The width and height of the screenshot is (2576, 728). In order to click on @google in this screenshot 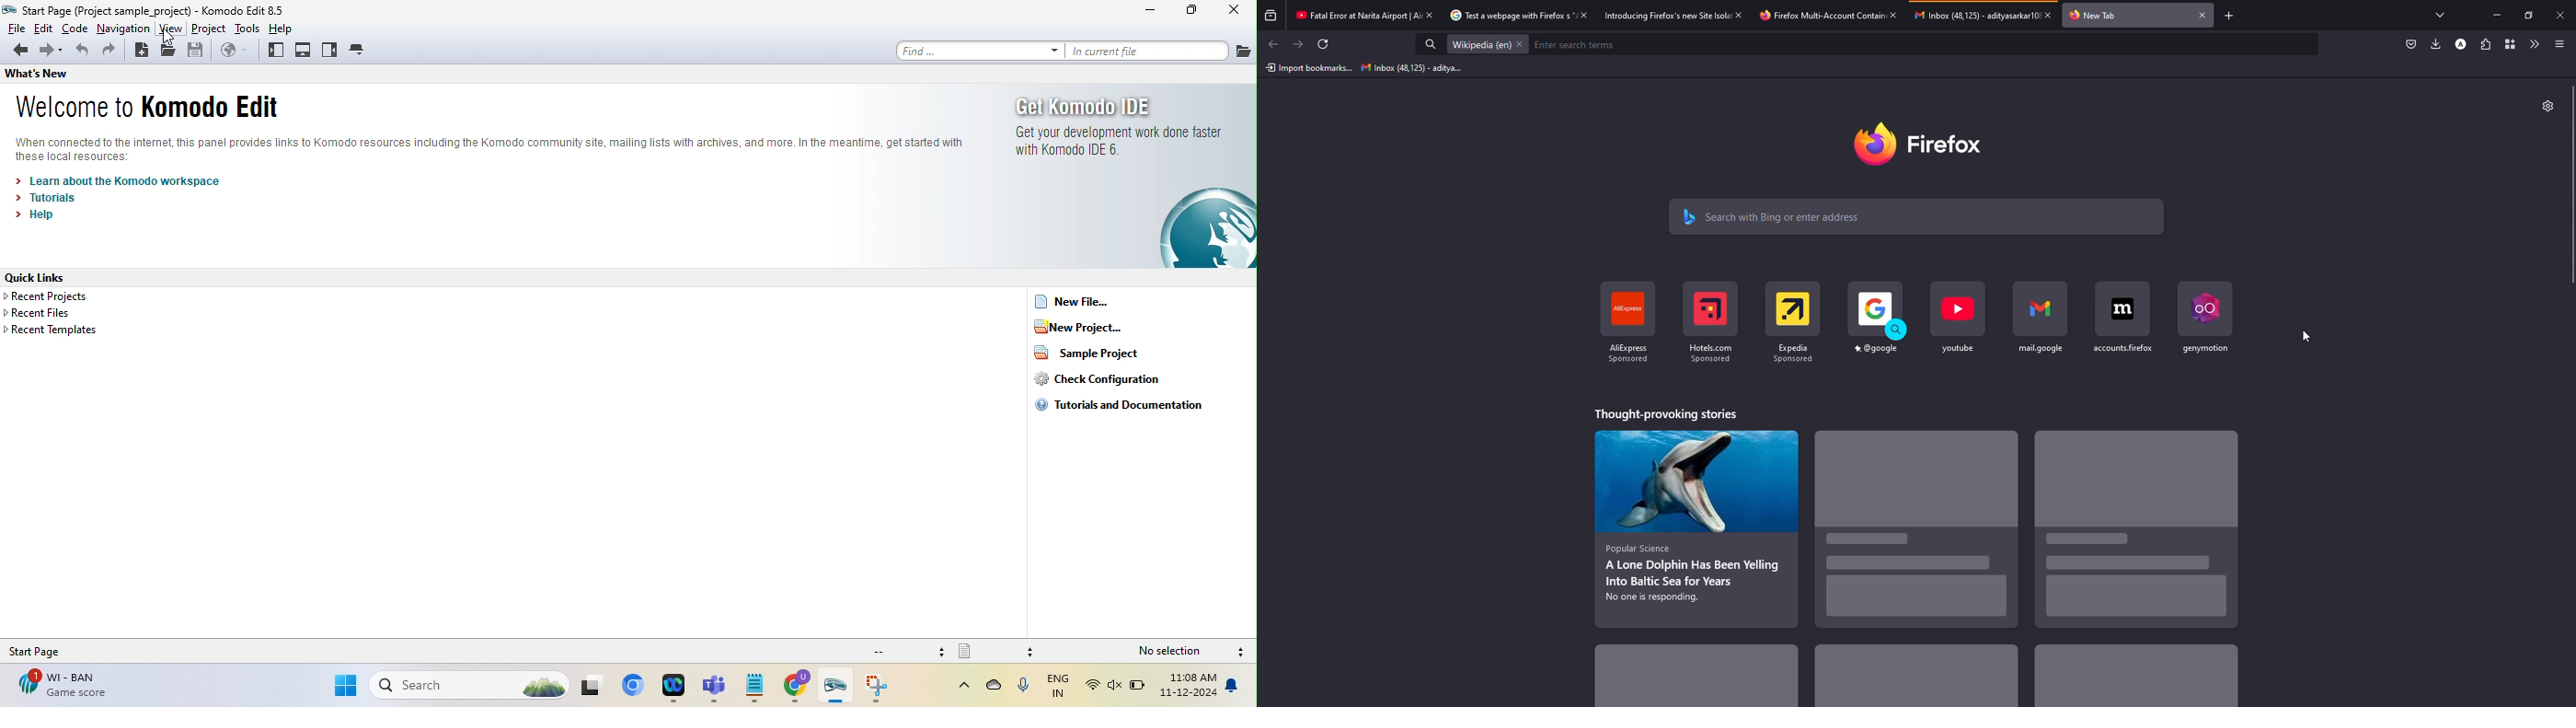, I will do `click(1875, 320)`.